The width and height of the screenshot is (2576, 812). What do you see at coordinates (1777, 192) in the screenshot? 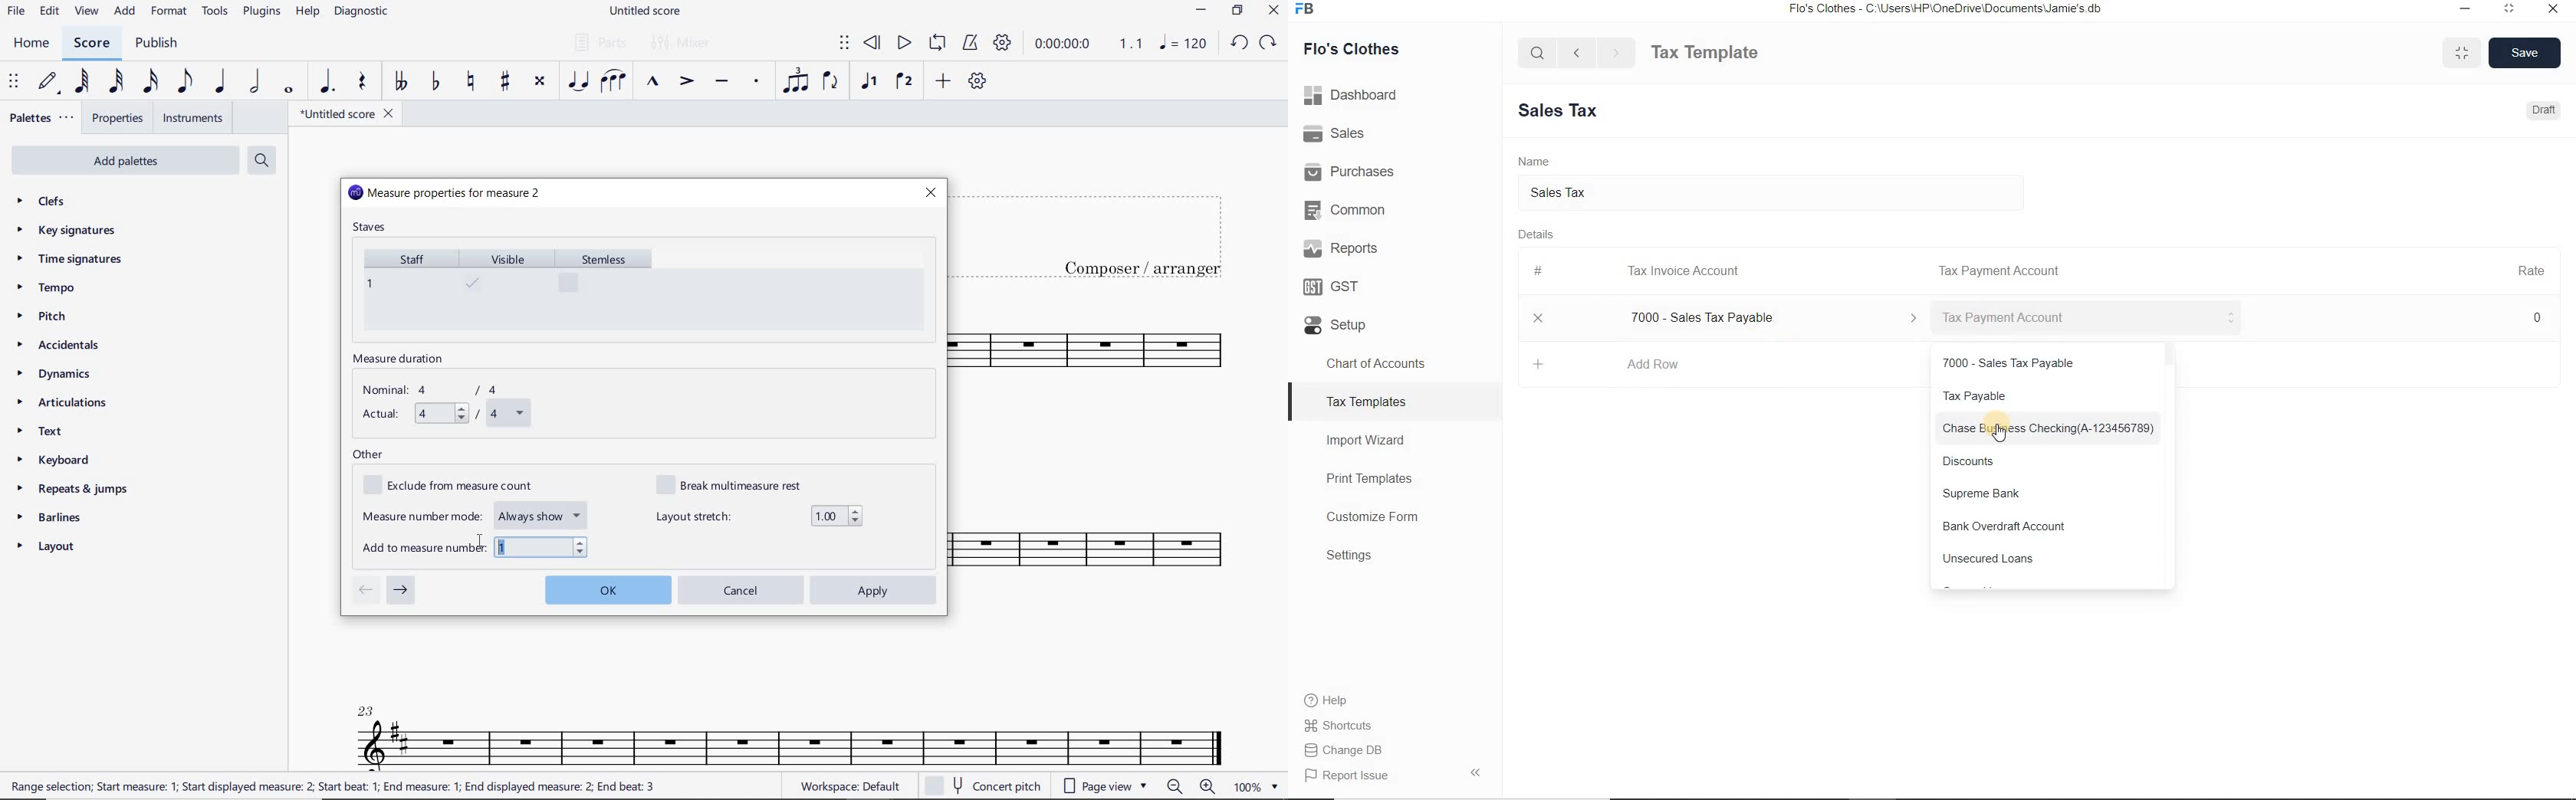
I see `Sales tax` at bounding box center [1777, 192].